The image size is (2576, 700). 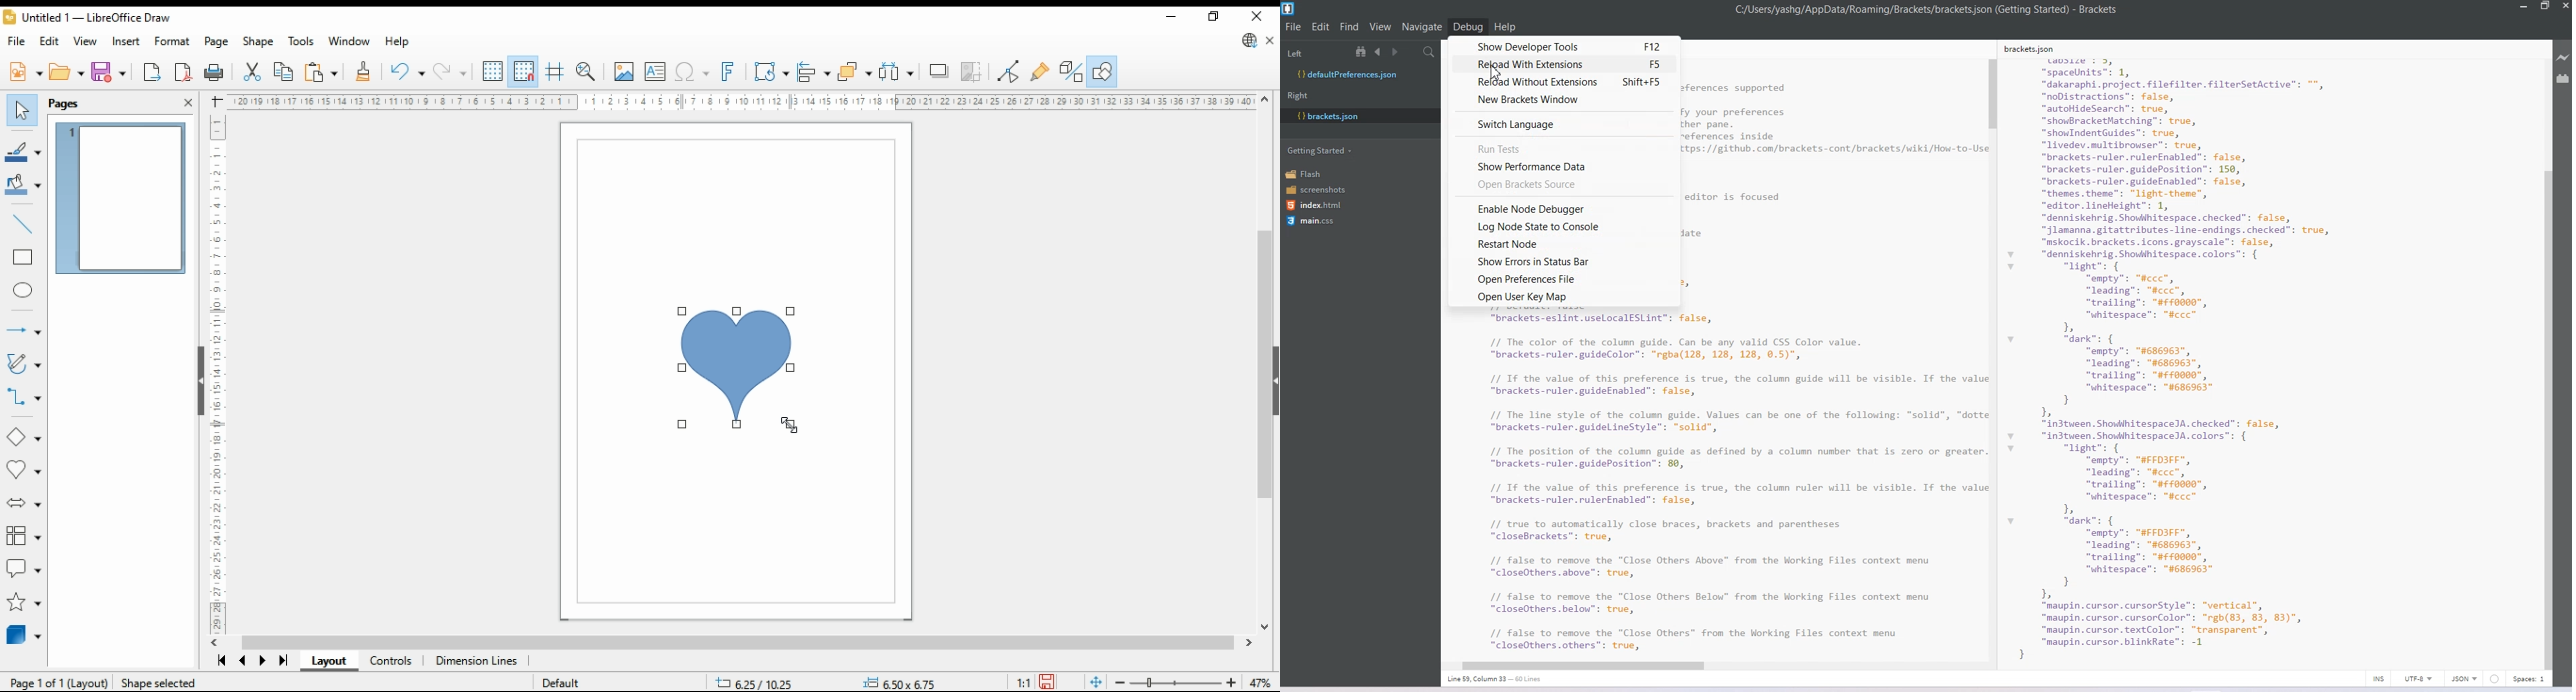 I want to click on new, so click(x=25, y=72).